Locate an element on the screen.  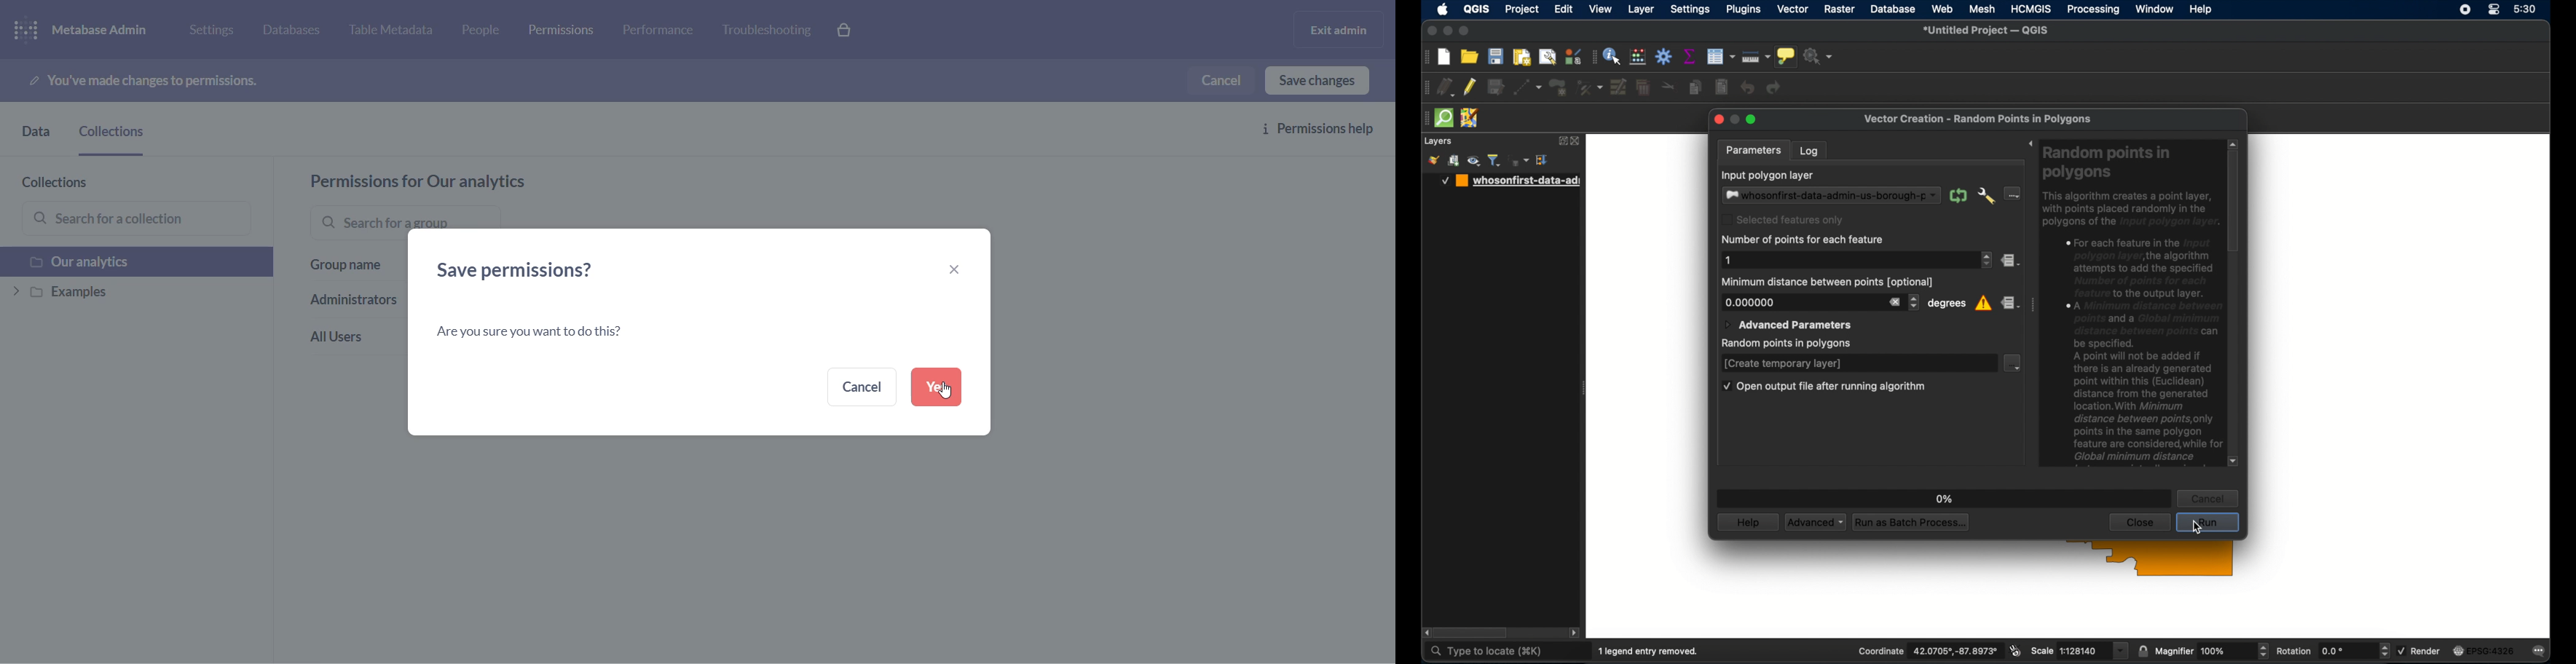
cancel is located at coordinates (1224, 79).